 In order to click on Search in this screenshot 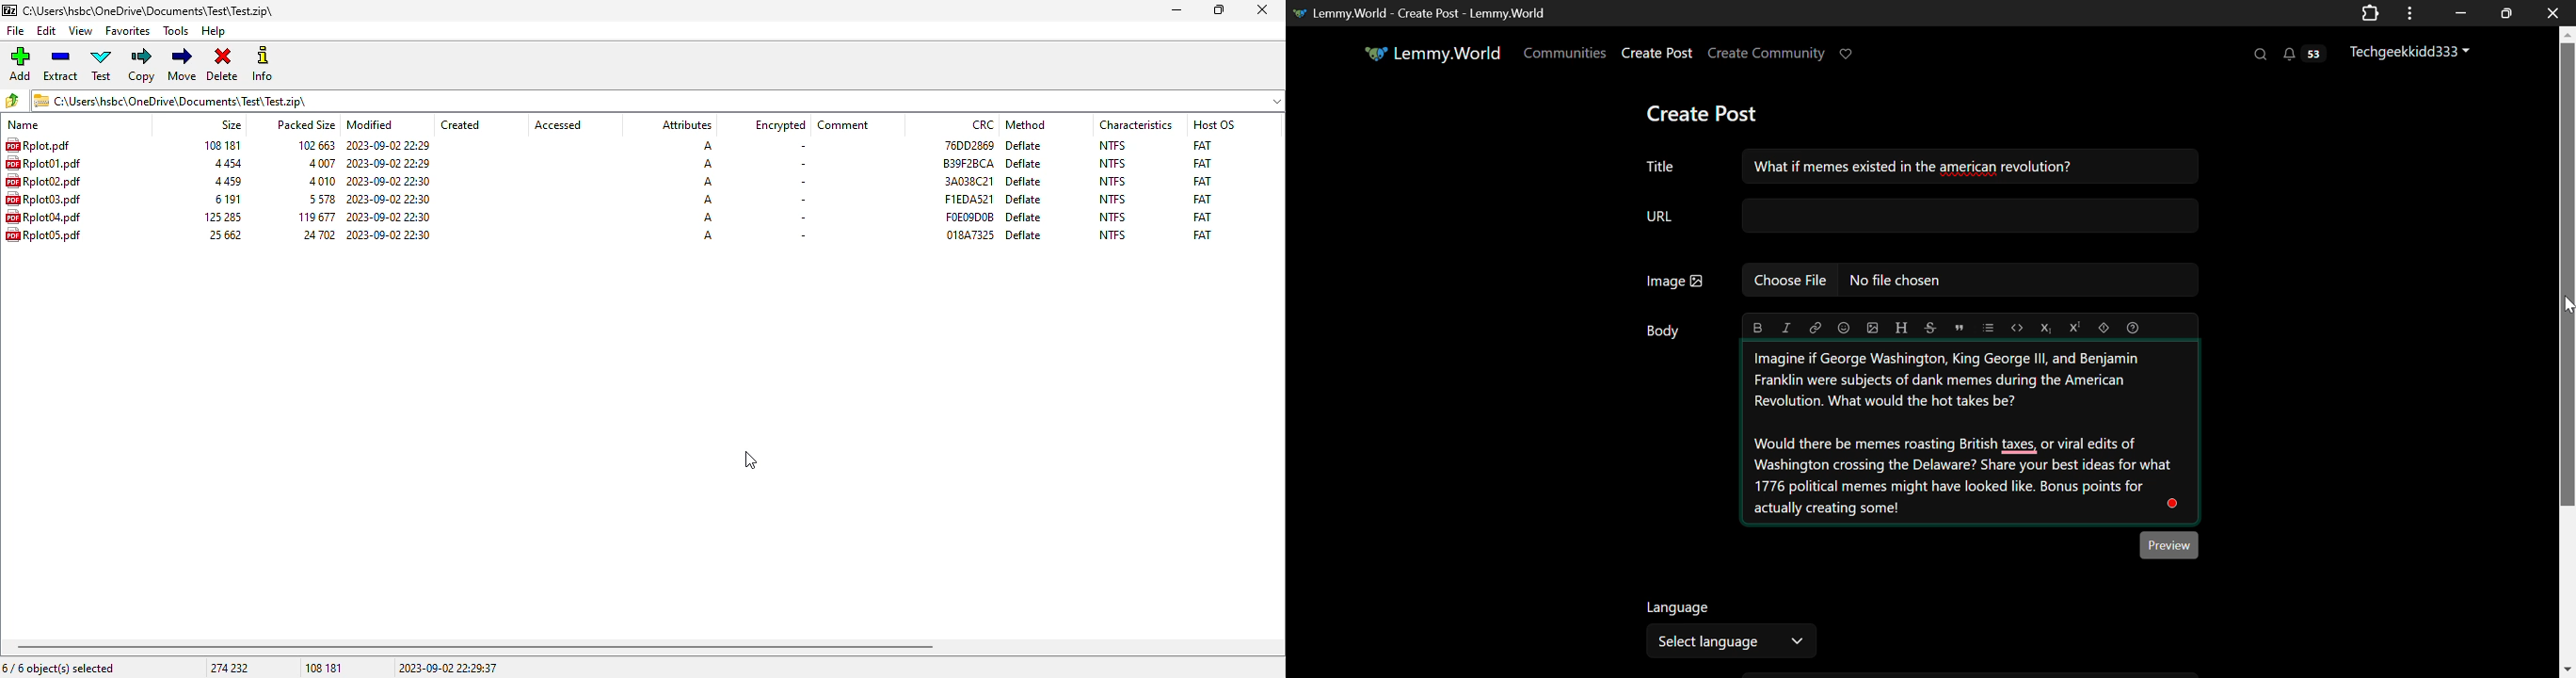, I will do `click(2262, 55)`.